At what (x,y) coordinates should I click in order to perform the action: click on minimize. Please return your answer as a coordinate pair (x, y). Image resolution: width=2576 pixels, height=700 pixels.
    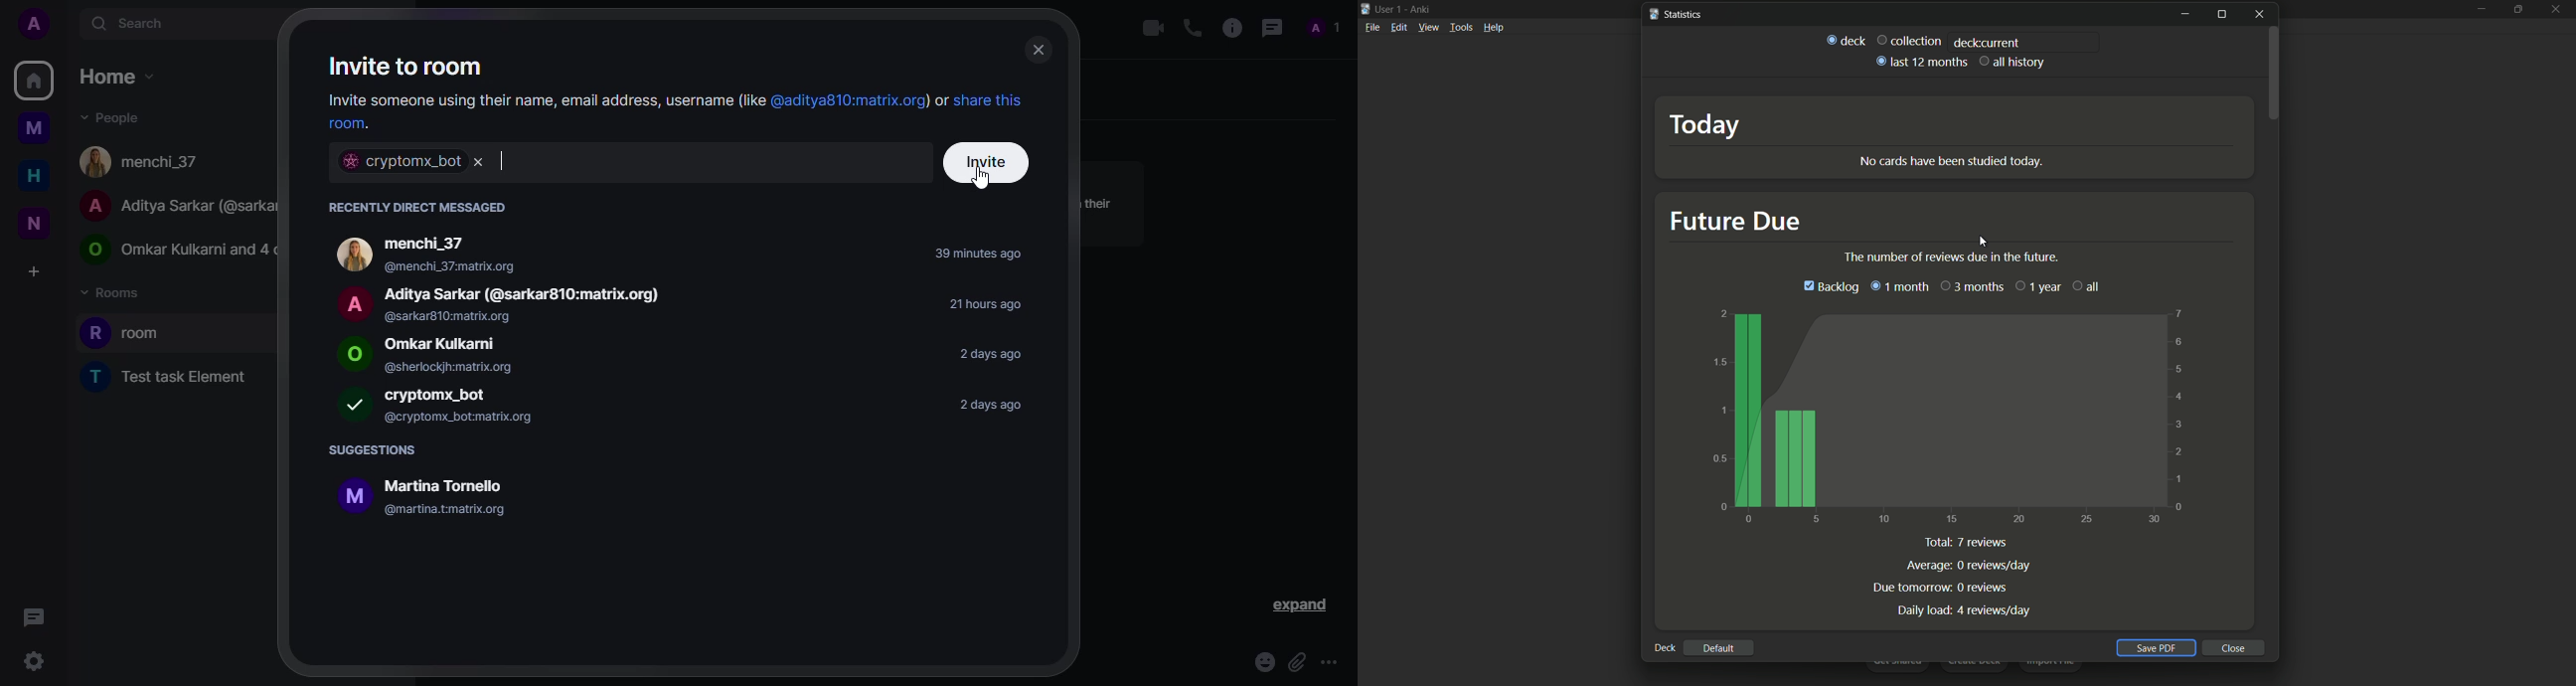
    Looking at the image, I should click on (2481, 10).